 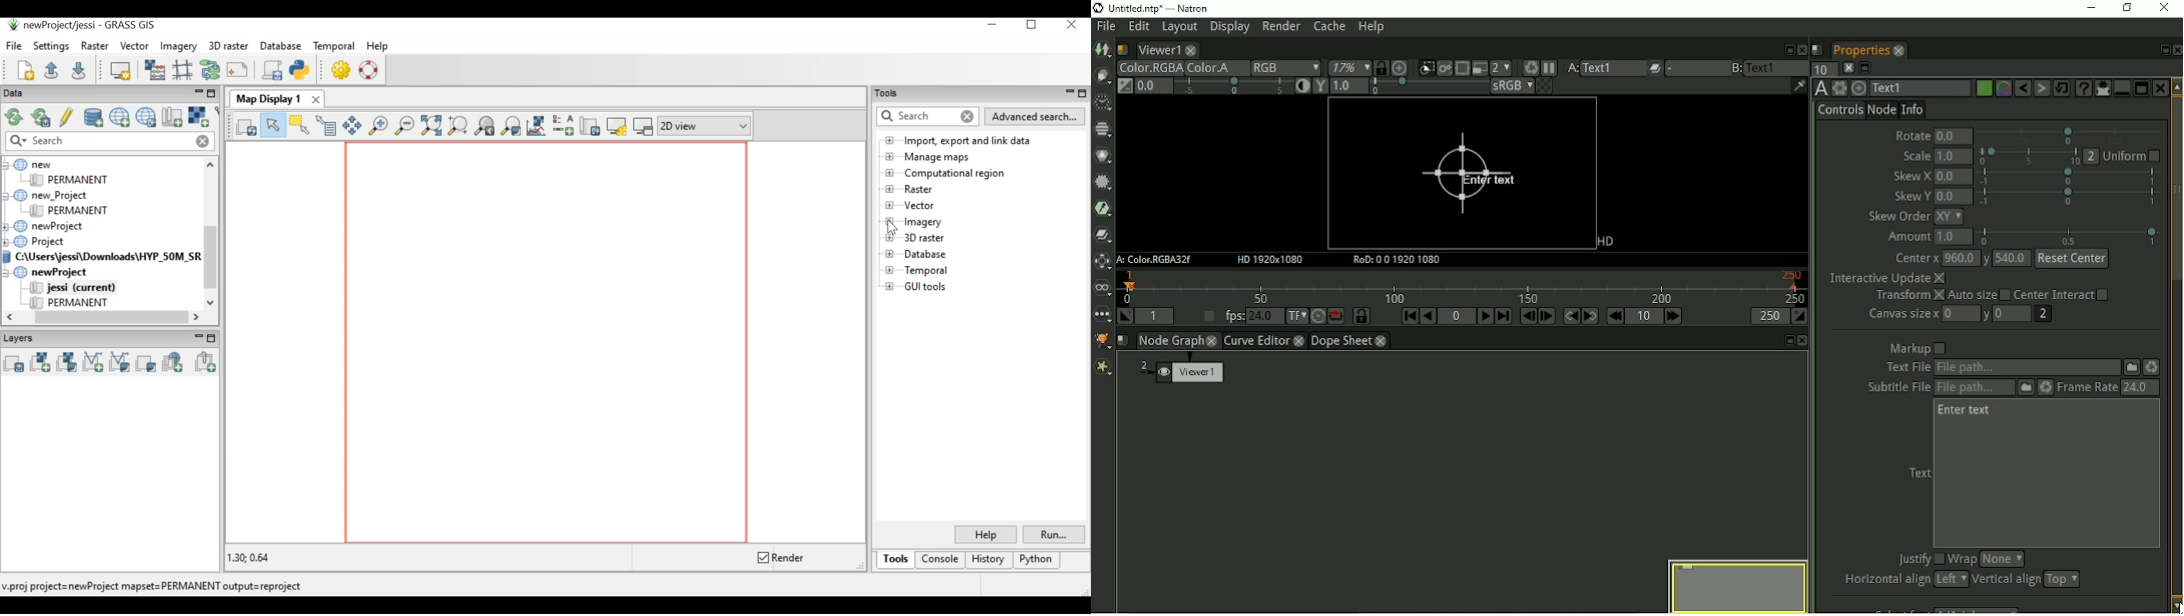 I want to click on Node, so click(x=1881, y=110).